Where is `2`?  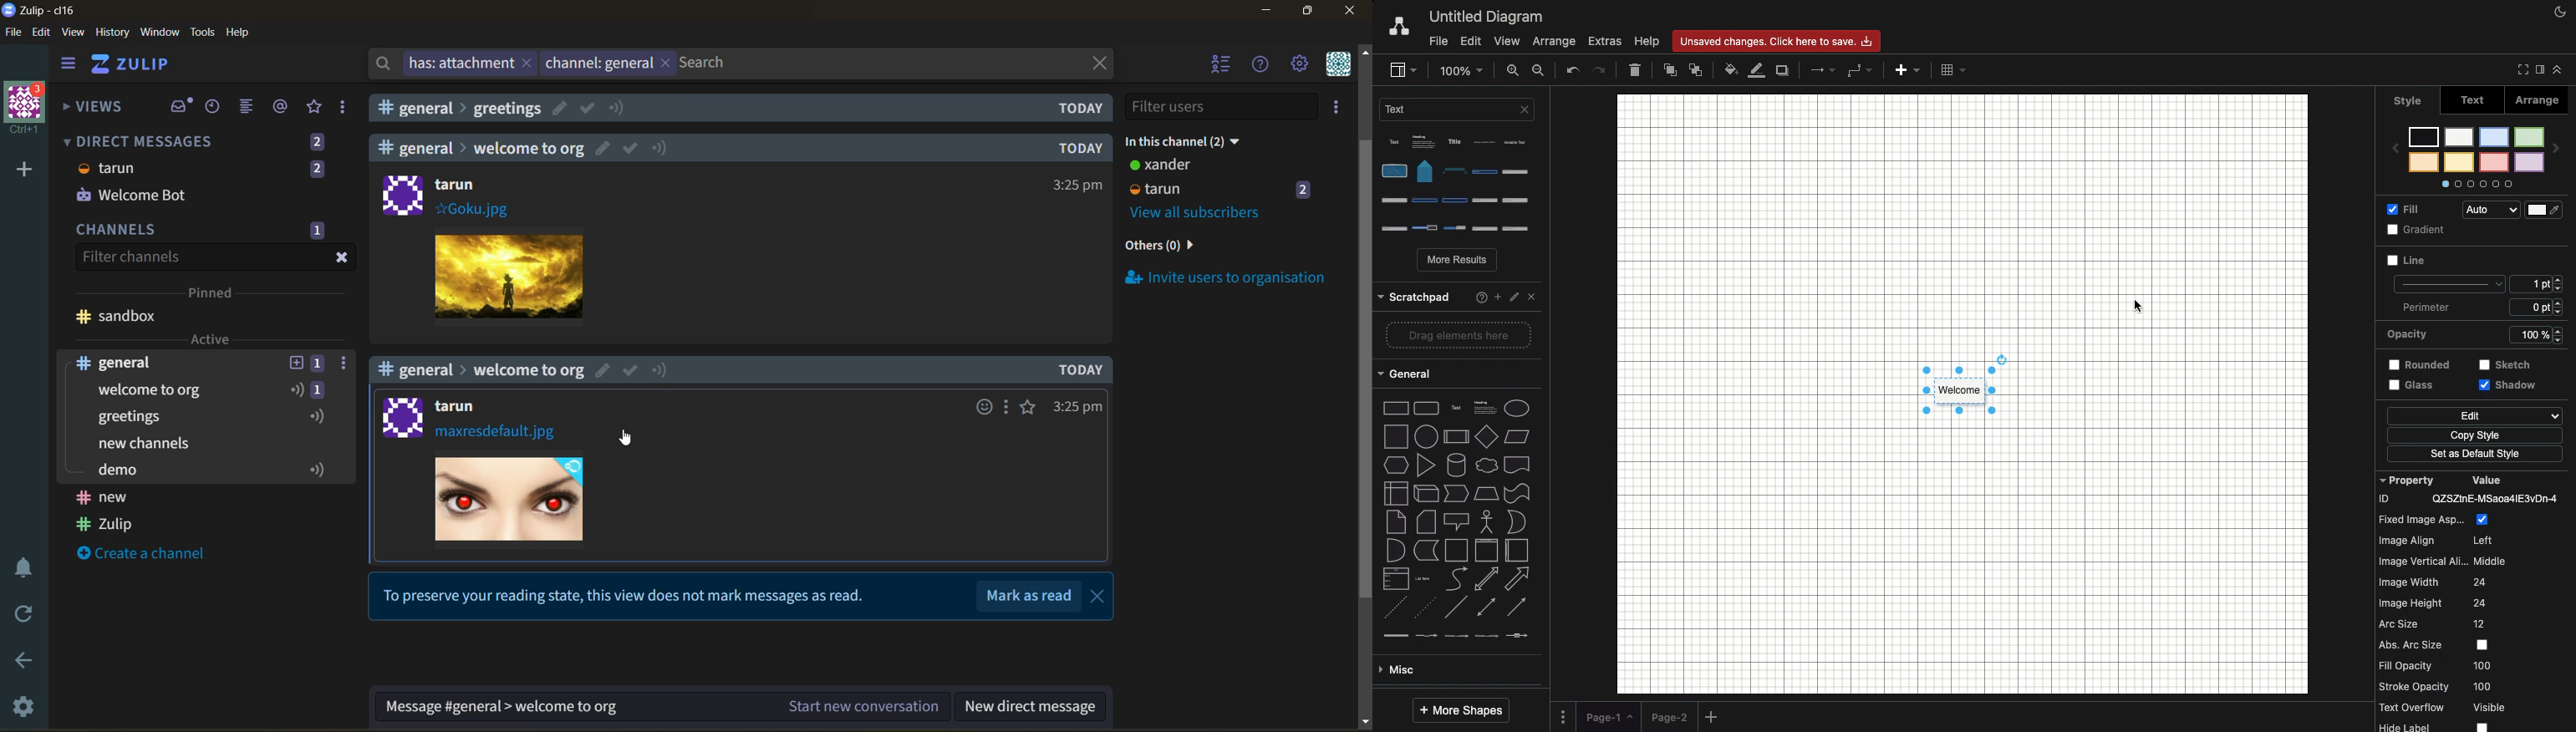
2 is located at coordinates (1306, 166).